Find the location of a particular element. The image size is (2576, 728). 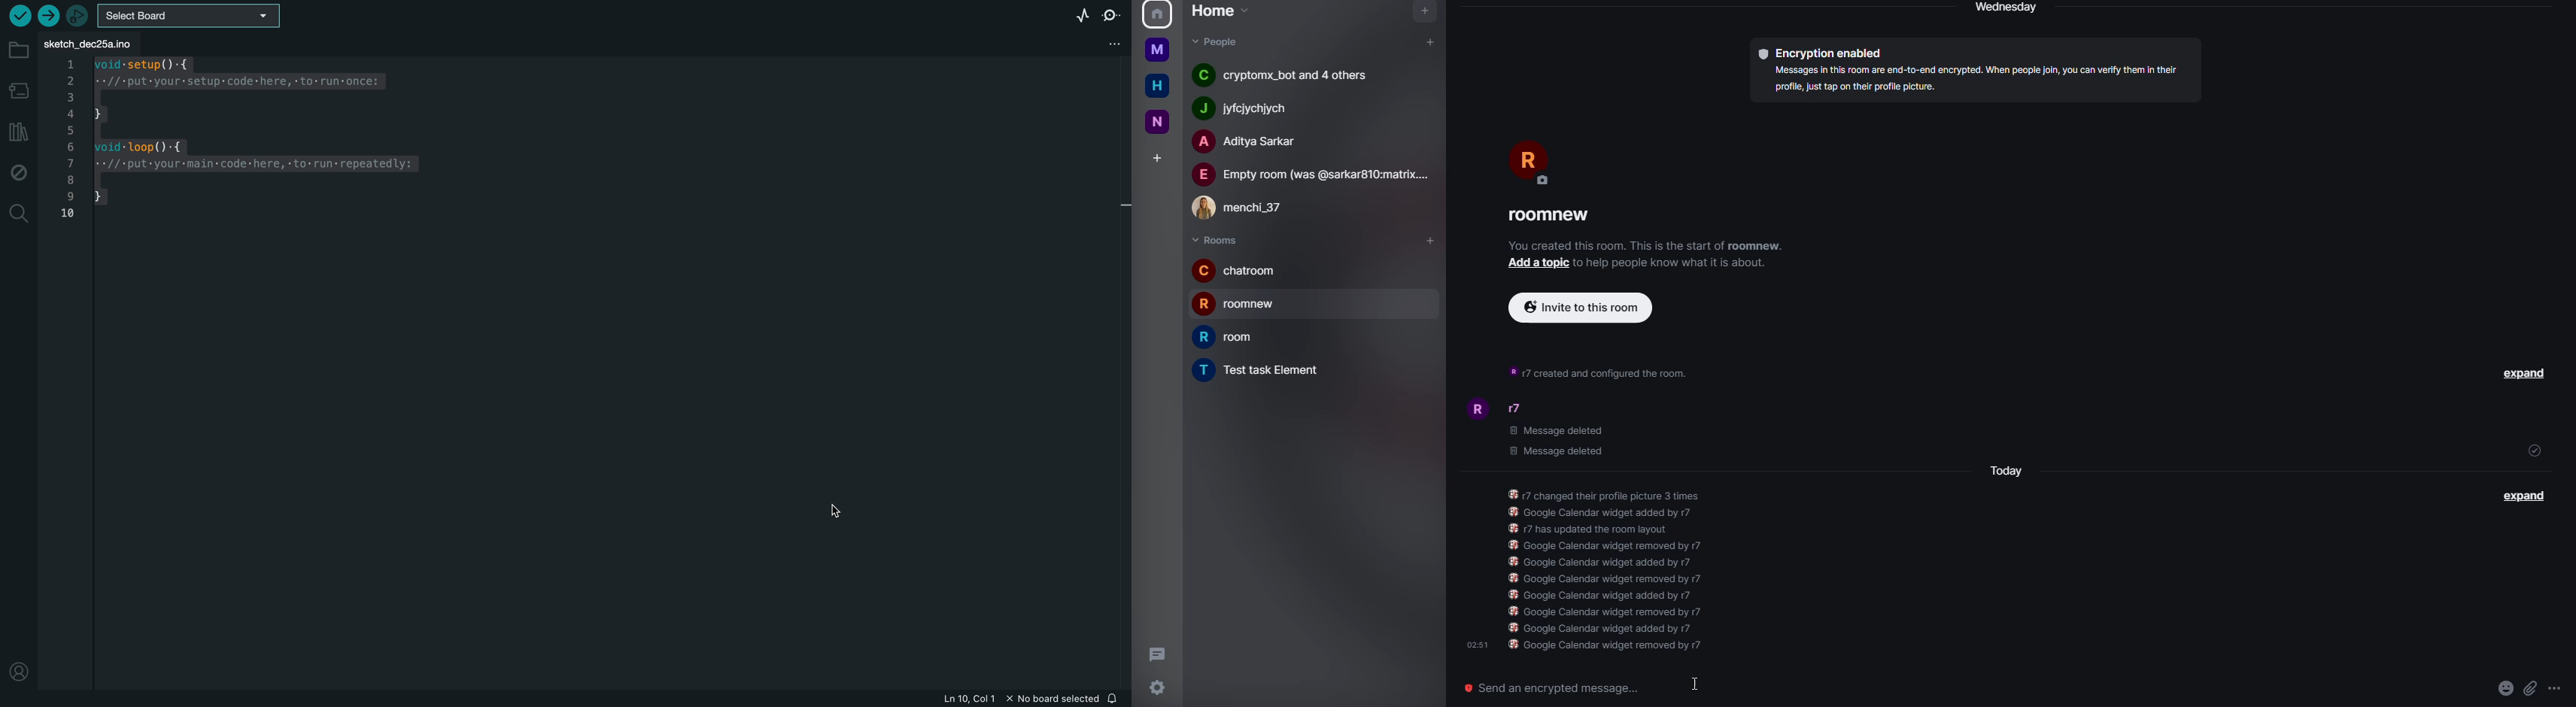

home is located at coordinates (1159, 48).